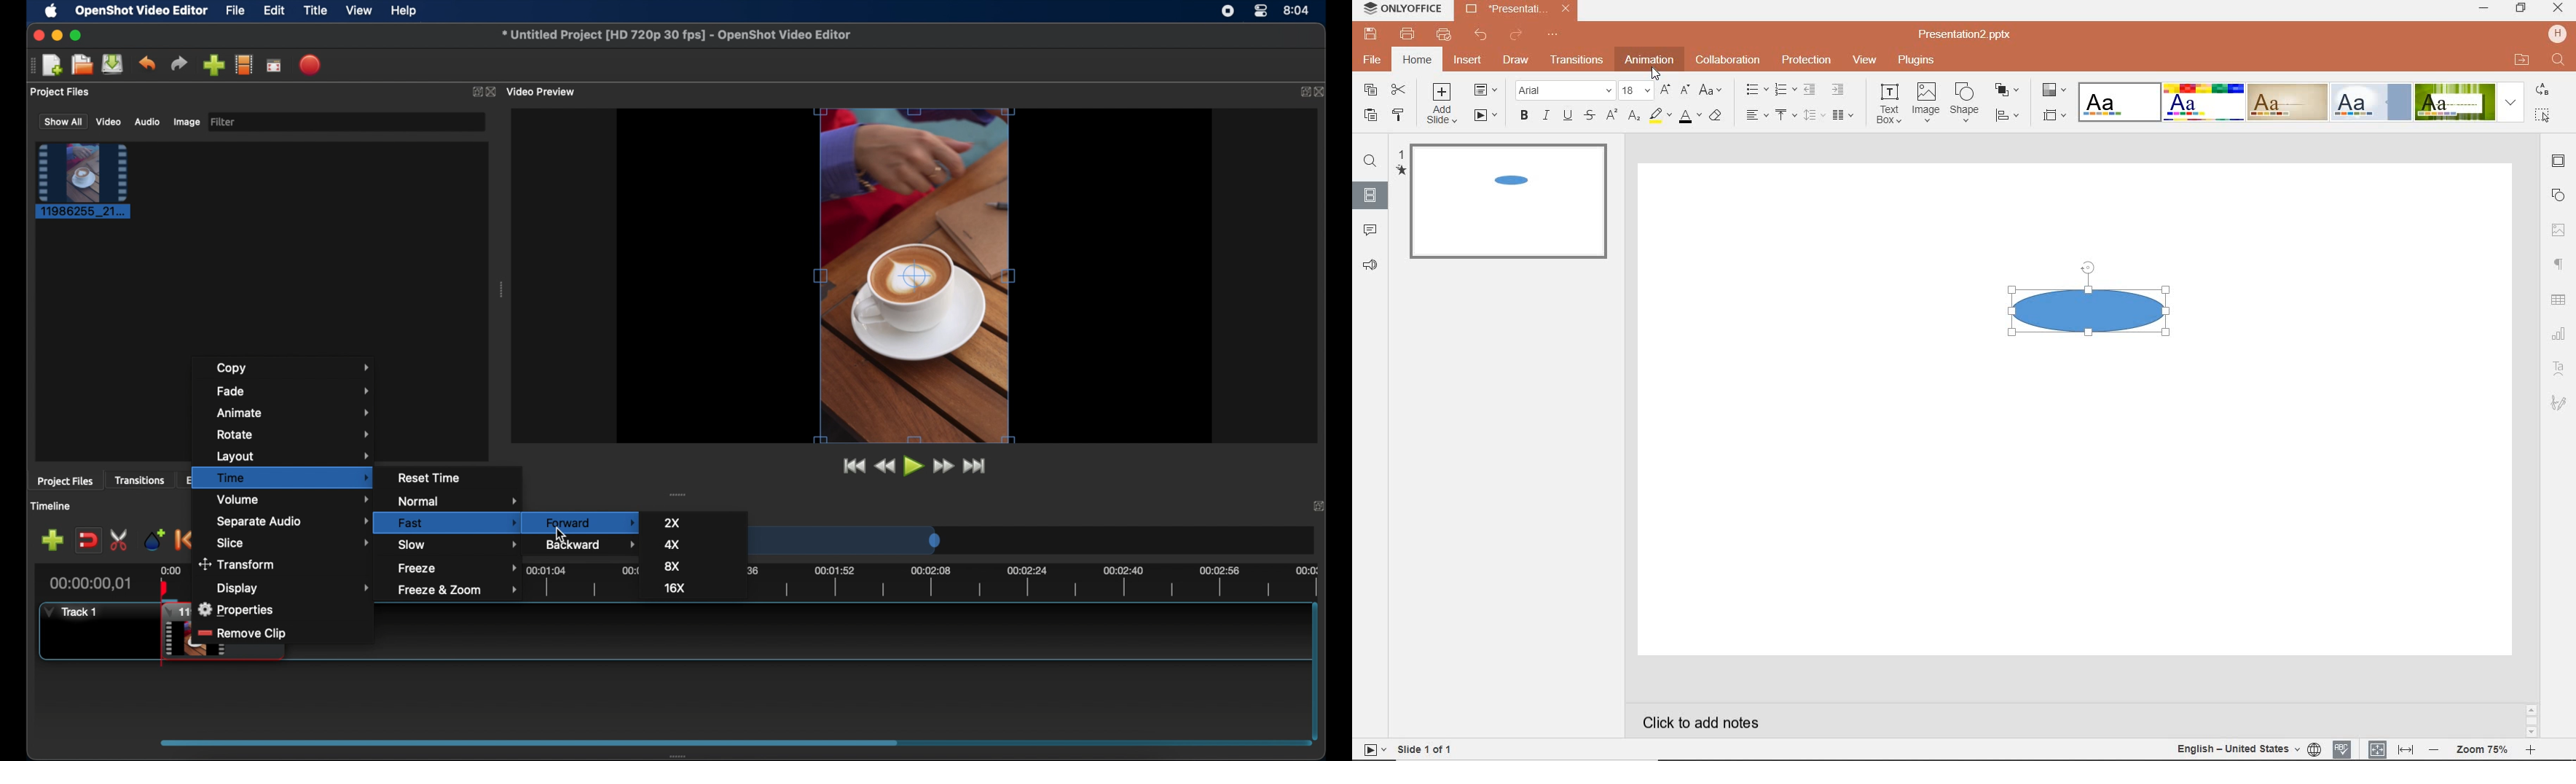 This screenshot has height=784, width=2576. What do you see at coordinates (1665, 89) in the screenshot?
I see `INCREMENT FONT SIZE` at bounding box center [1665, 89].